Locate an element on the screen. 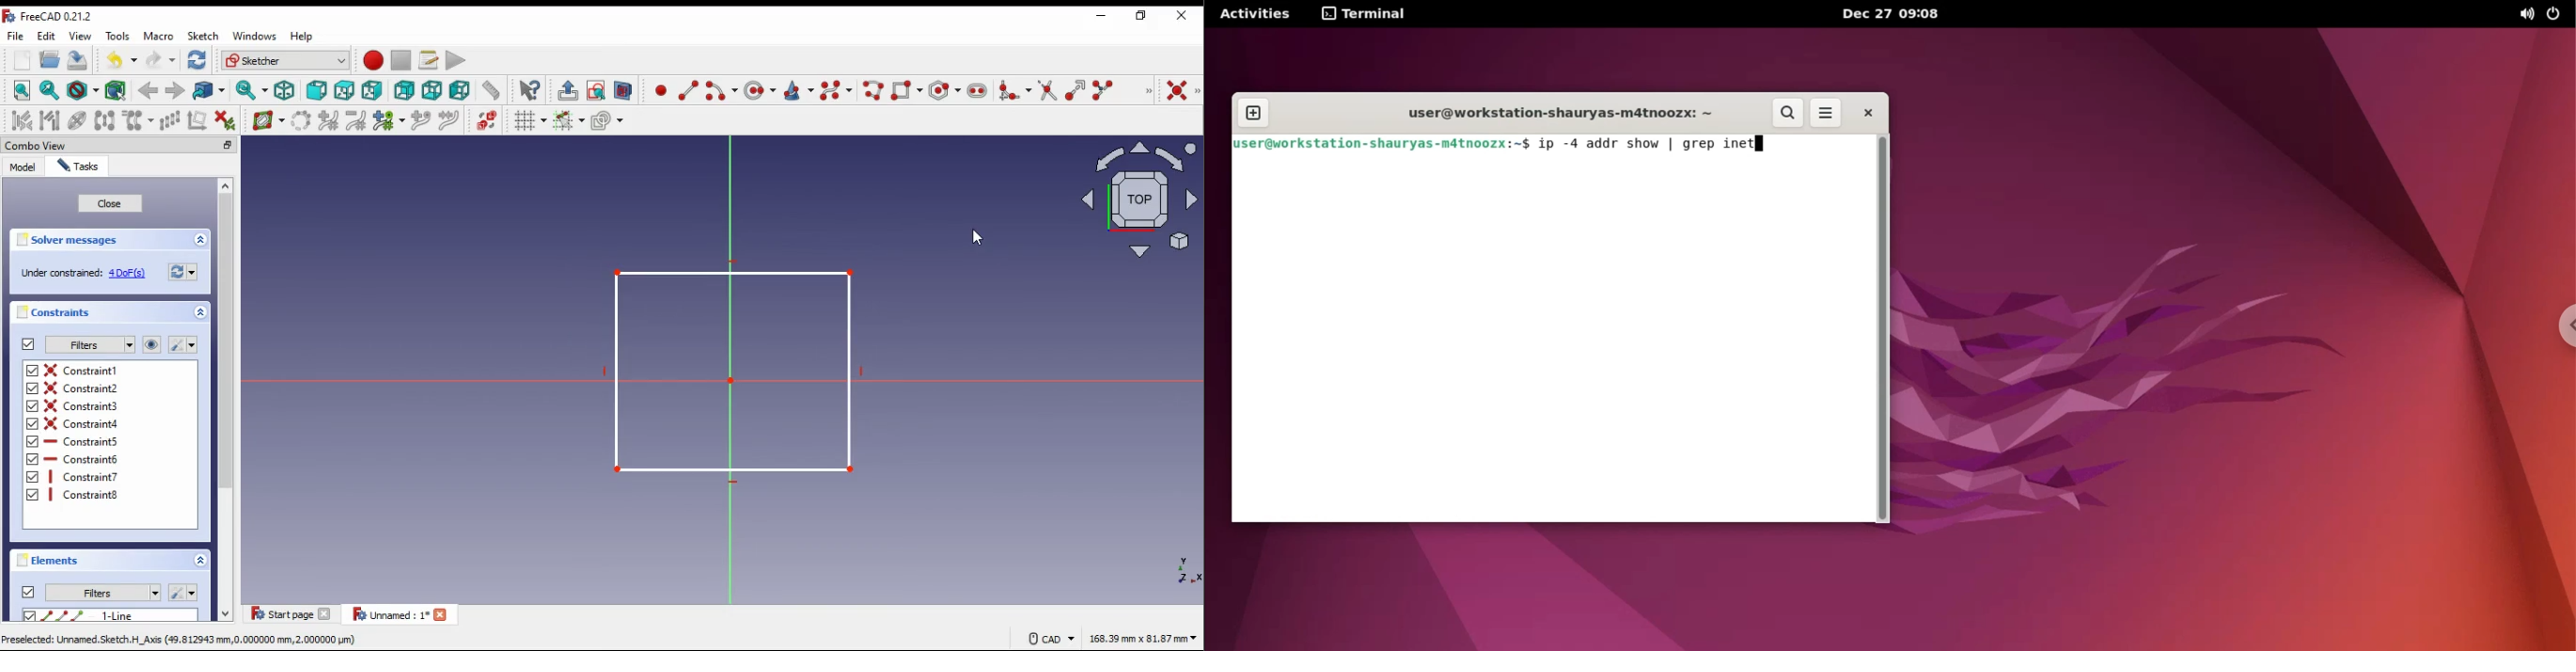 Image resolution: width=2576 pixels, height=672 pixels. create rectangle is located at coordinates (907, 89).